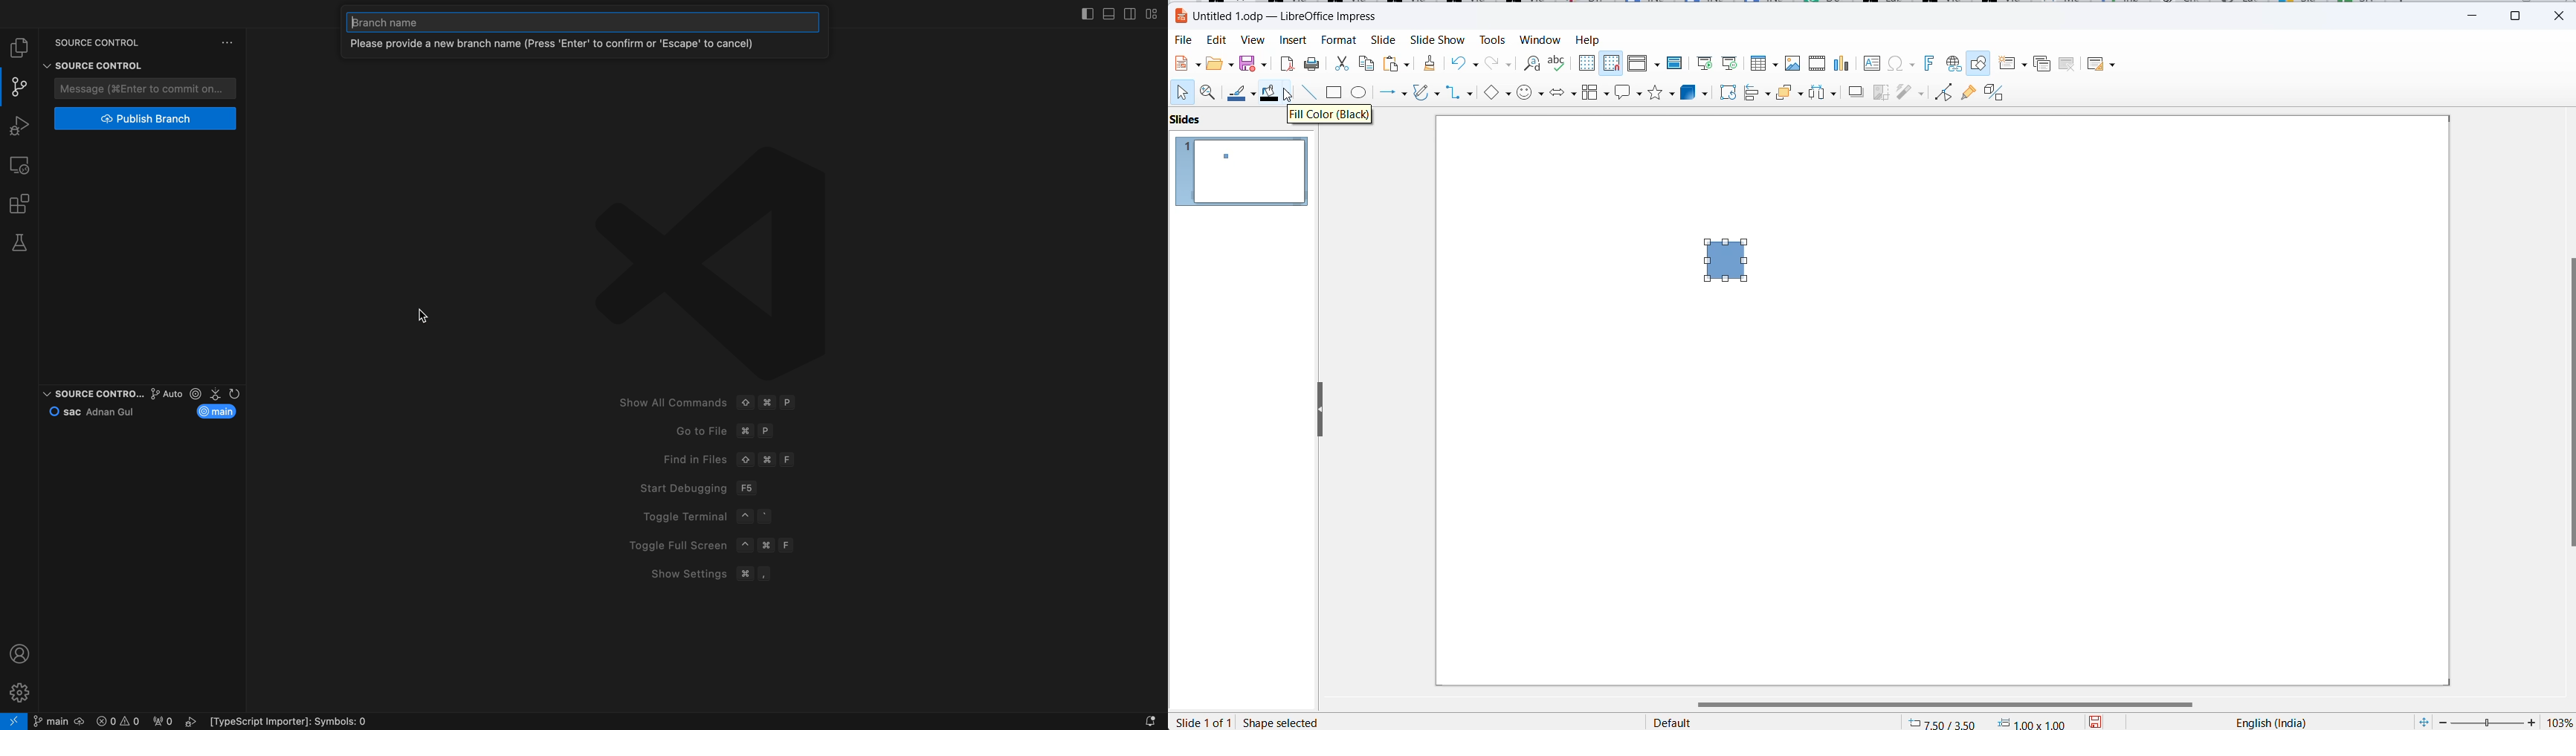 This screenshot has width=2576, height=756. What do you see at coordinates (1531, 94) in the screenshot?
I see `symbol` at bounding box center [1531, 94].